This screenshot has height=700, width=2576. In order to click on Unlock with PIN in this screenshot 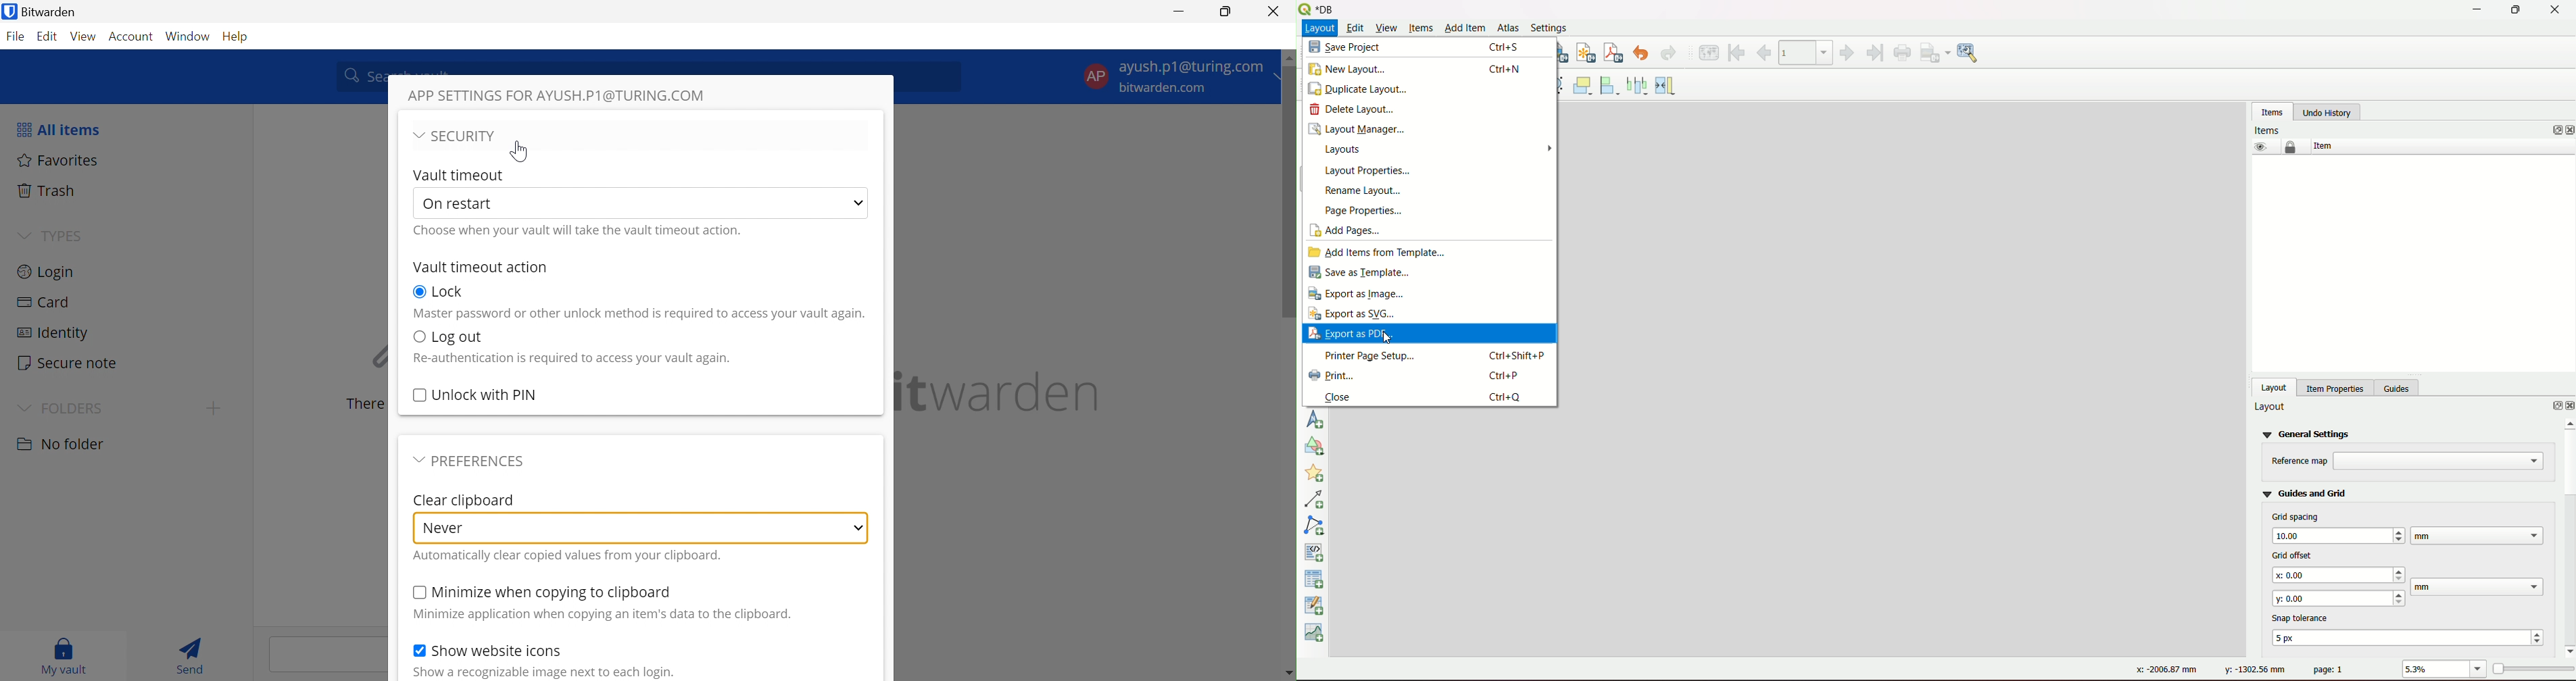, I will do `click(487, 394)`.